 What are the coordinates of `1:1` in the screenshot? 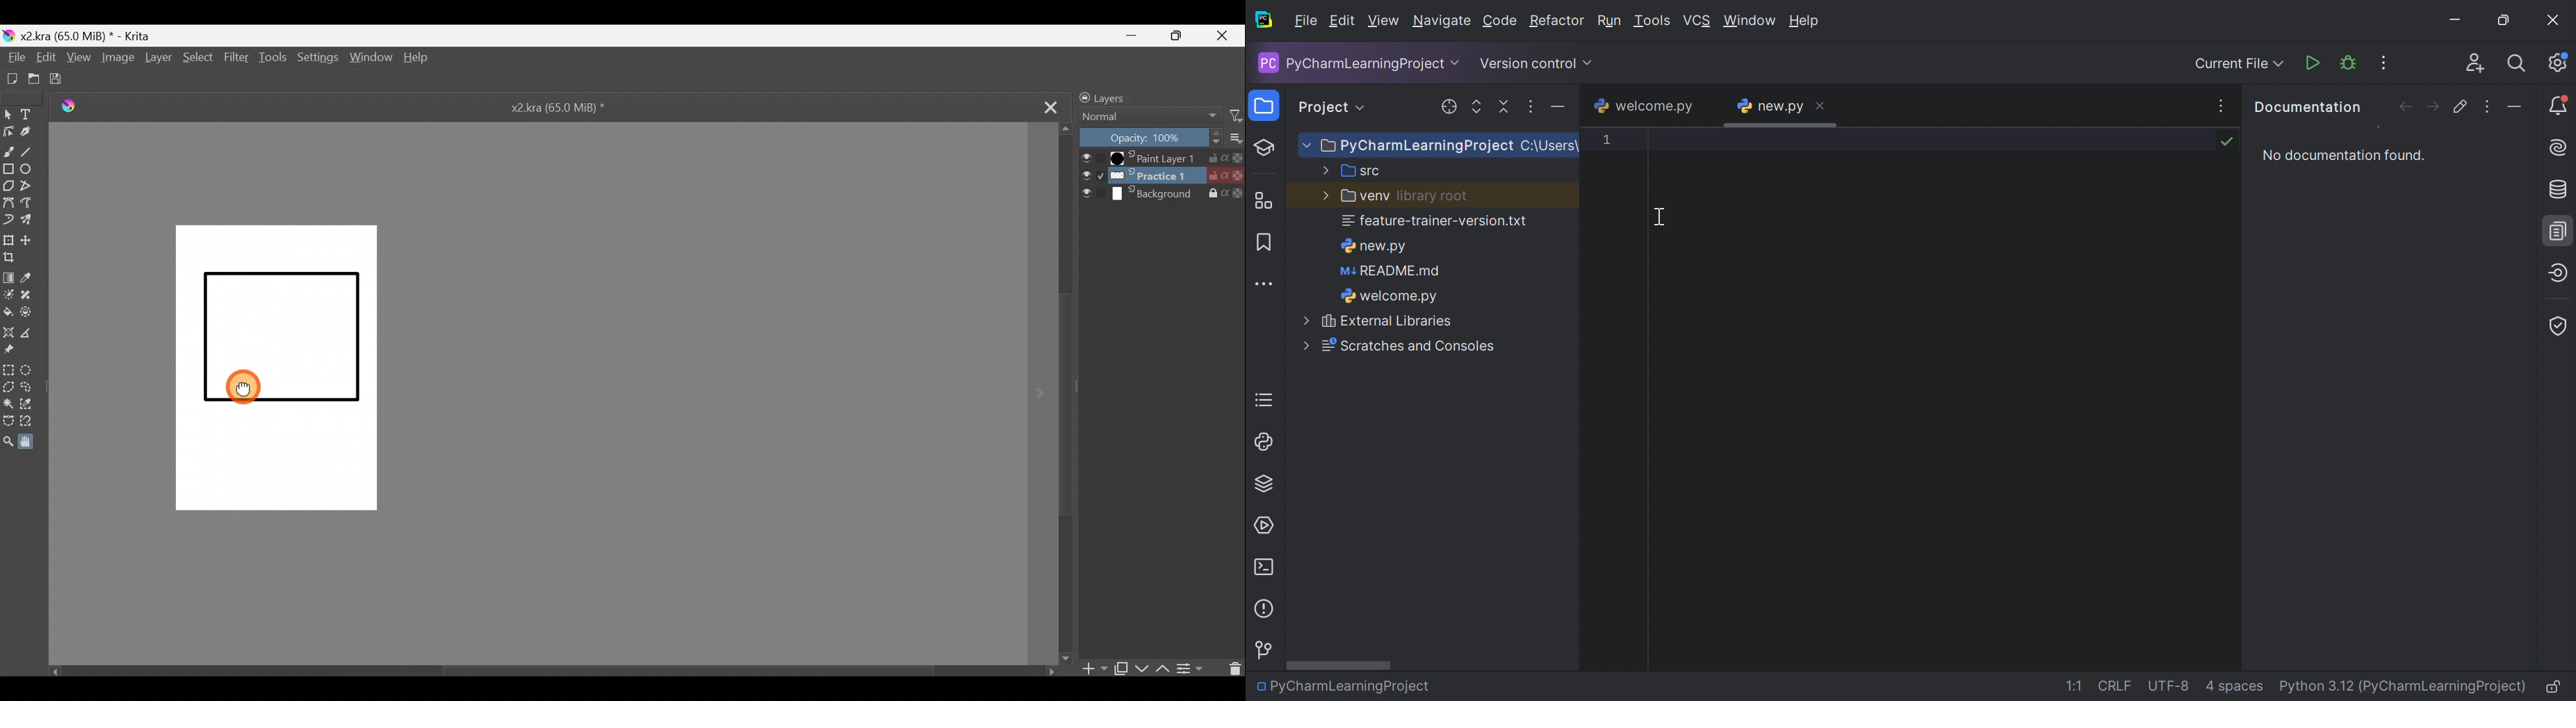 It's located at (2074, 686).